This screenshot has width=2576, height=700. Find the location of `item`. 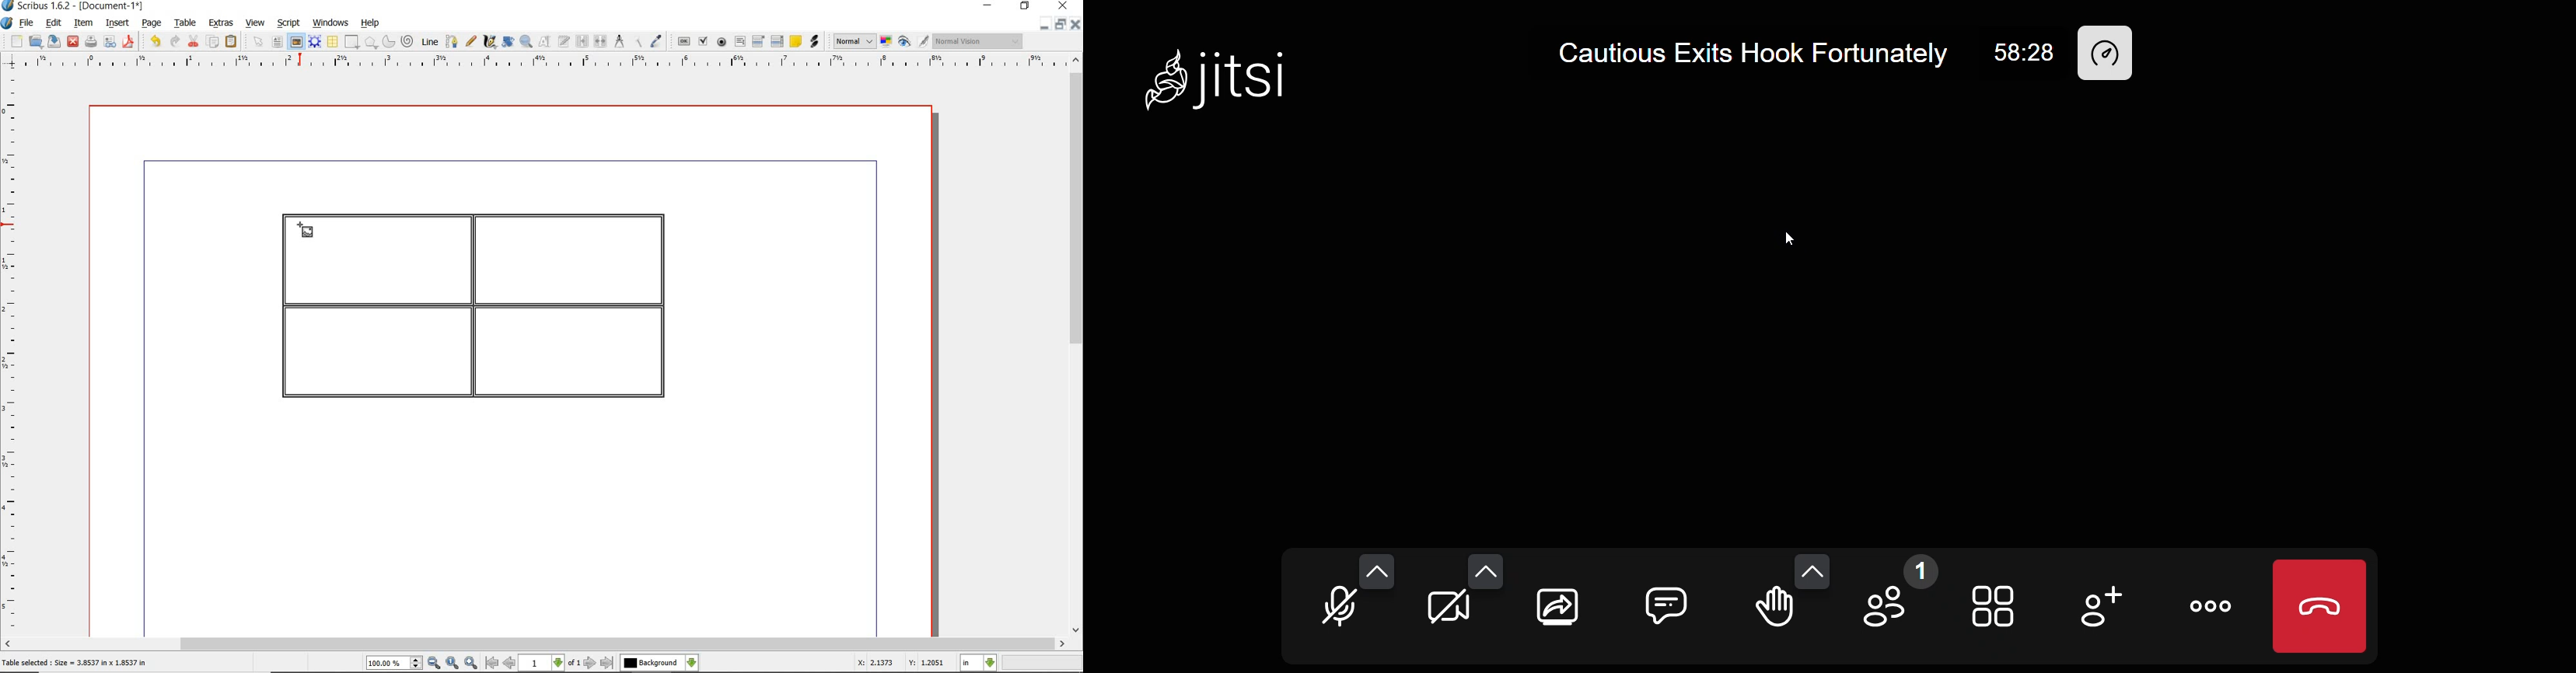

item is located at coordinates (82, 23).